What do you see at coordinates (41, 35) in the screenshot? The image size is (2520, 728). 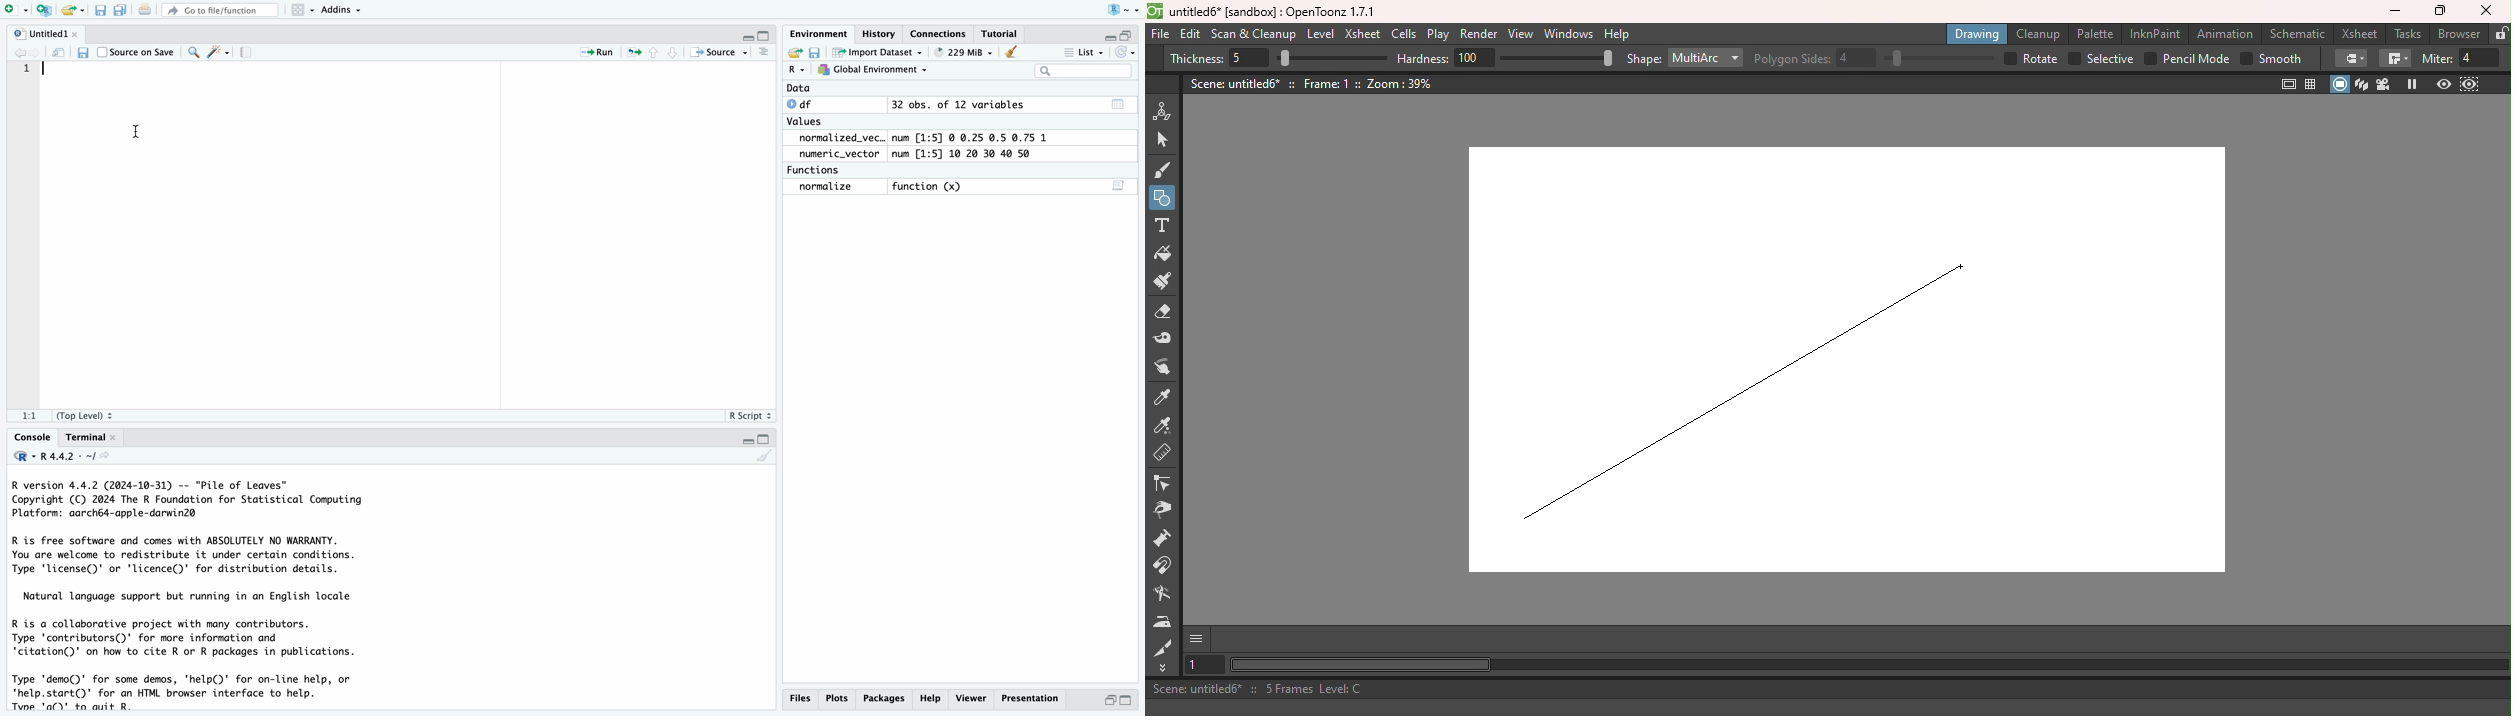 I see `Untitled1` at bounding box center [41, 35].